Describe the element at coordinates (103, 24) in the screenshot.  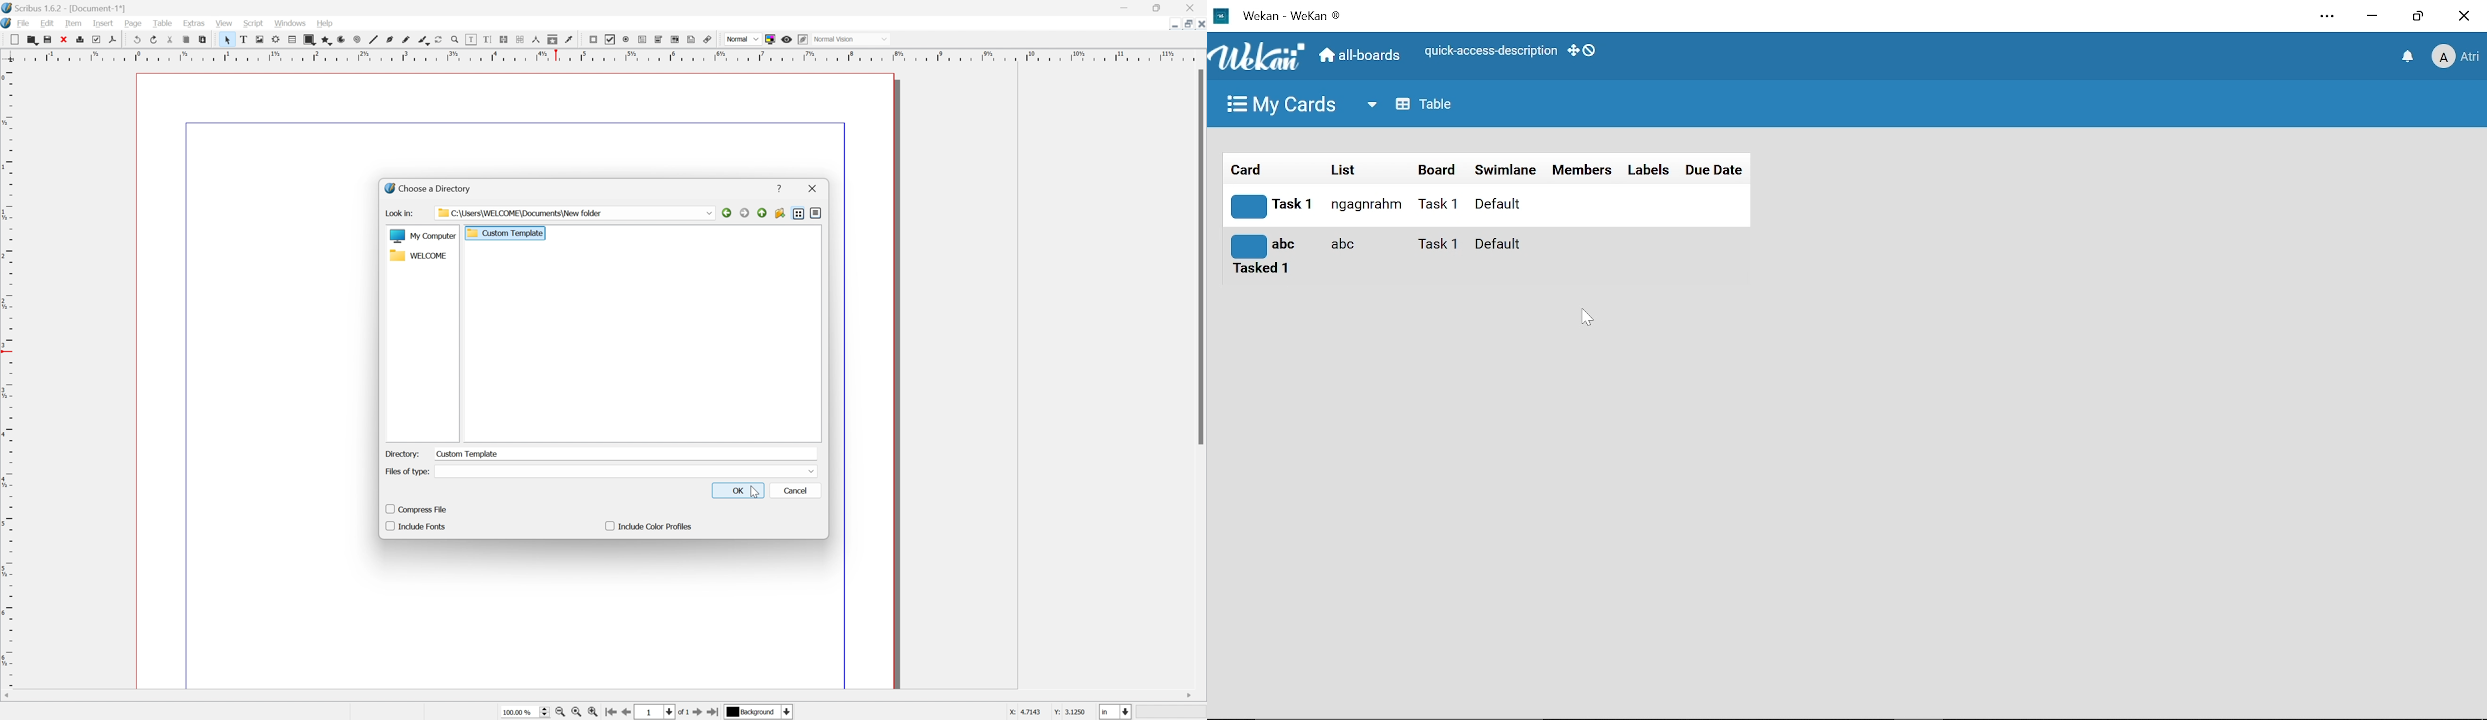
I see `insert` at that location.